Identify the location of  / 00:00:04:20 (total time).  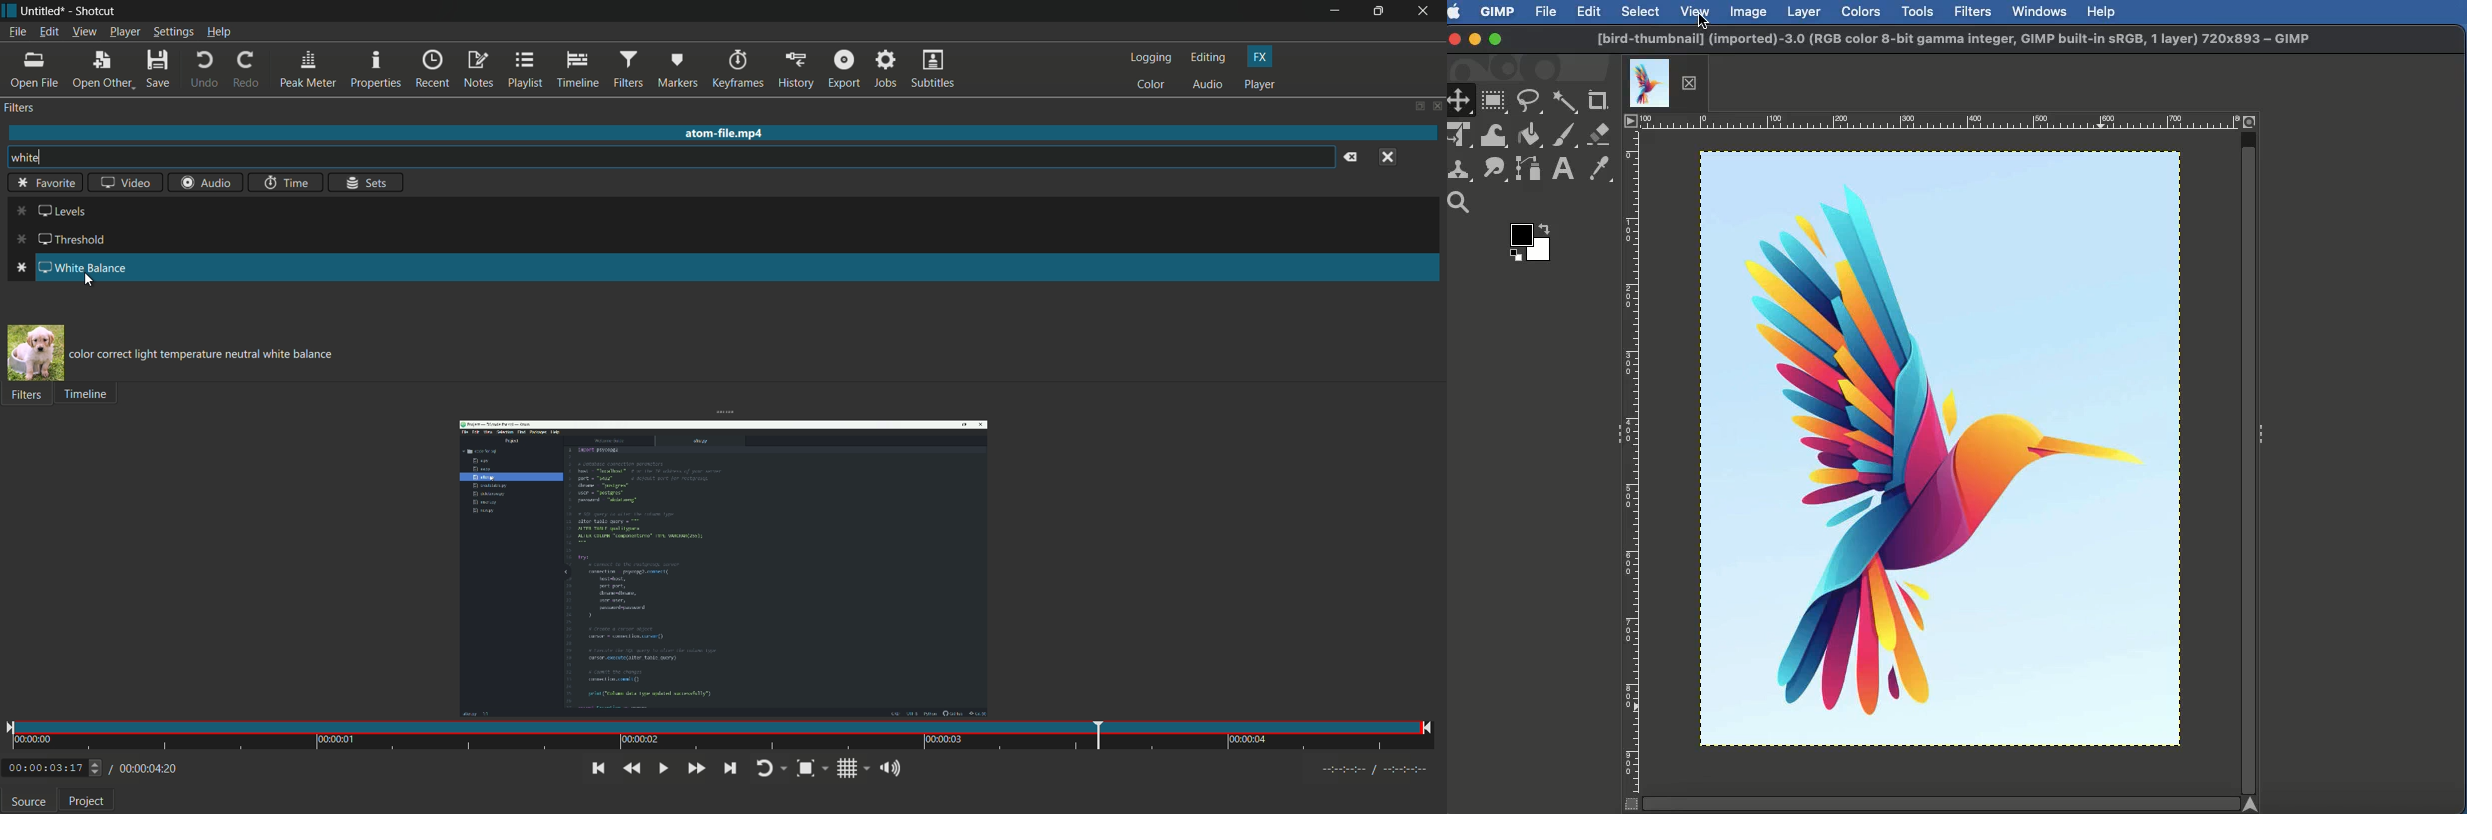
(145, 767).